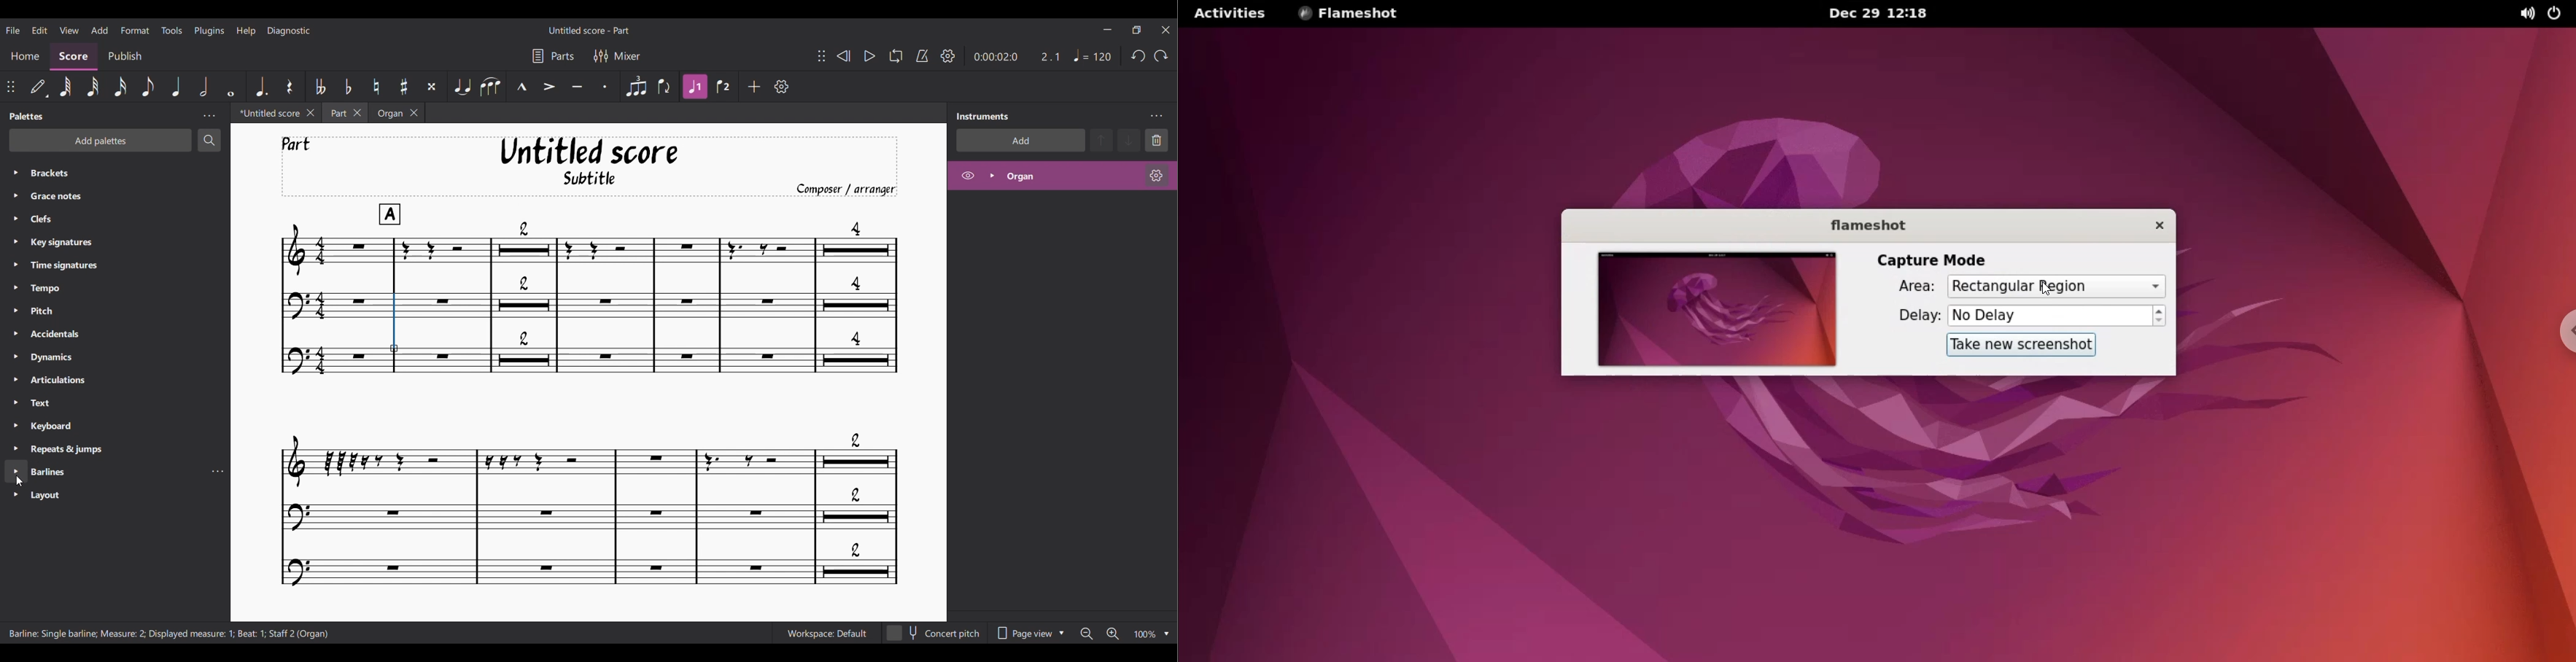  I want to click on Highlighted after current selection, so click(1061, 175).